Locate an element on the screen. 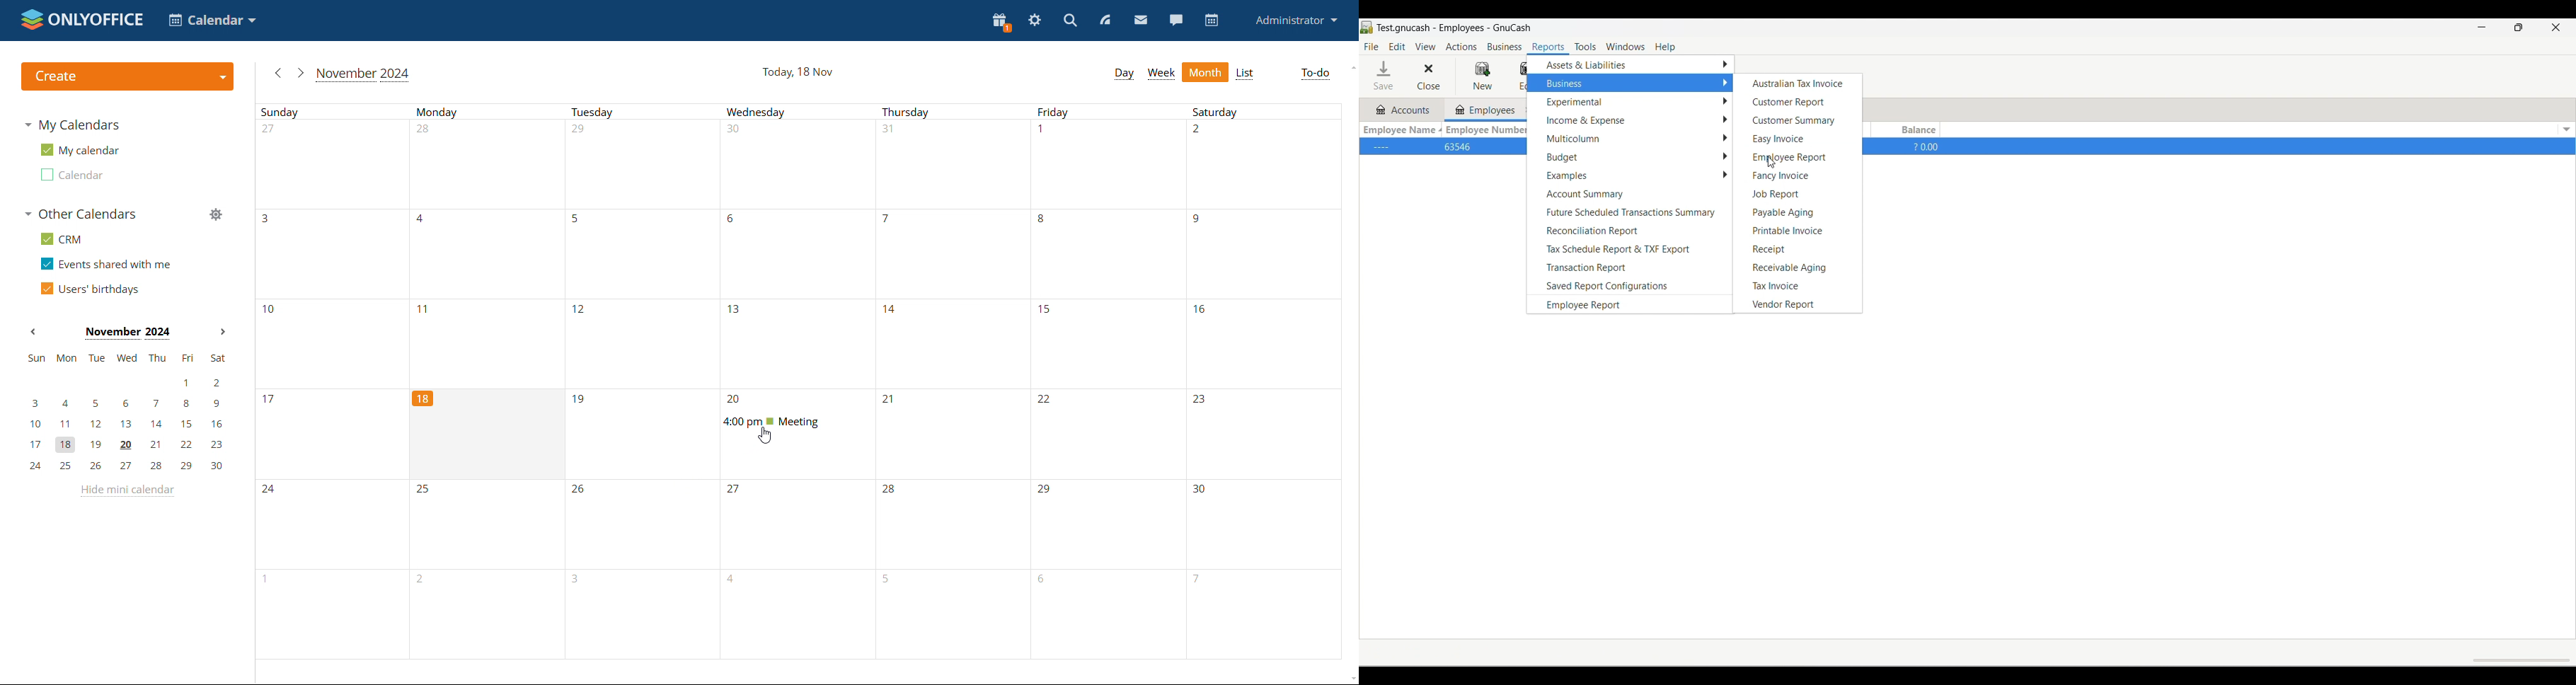 The height and width of the screenshot is (700, 2576). current month is located at coordinates (364, 76).